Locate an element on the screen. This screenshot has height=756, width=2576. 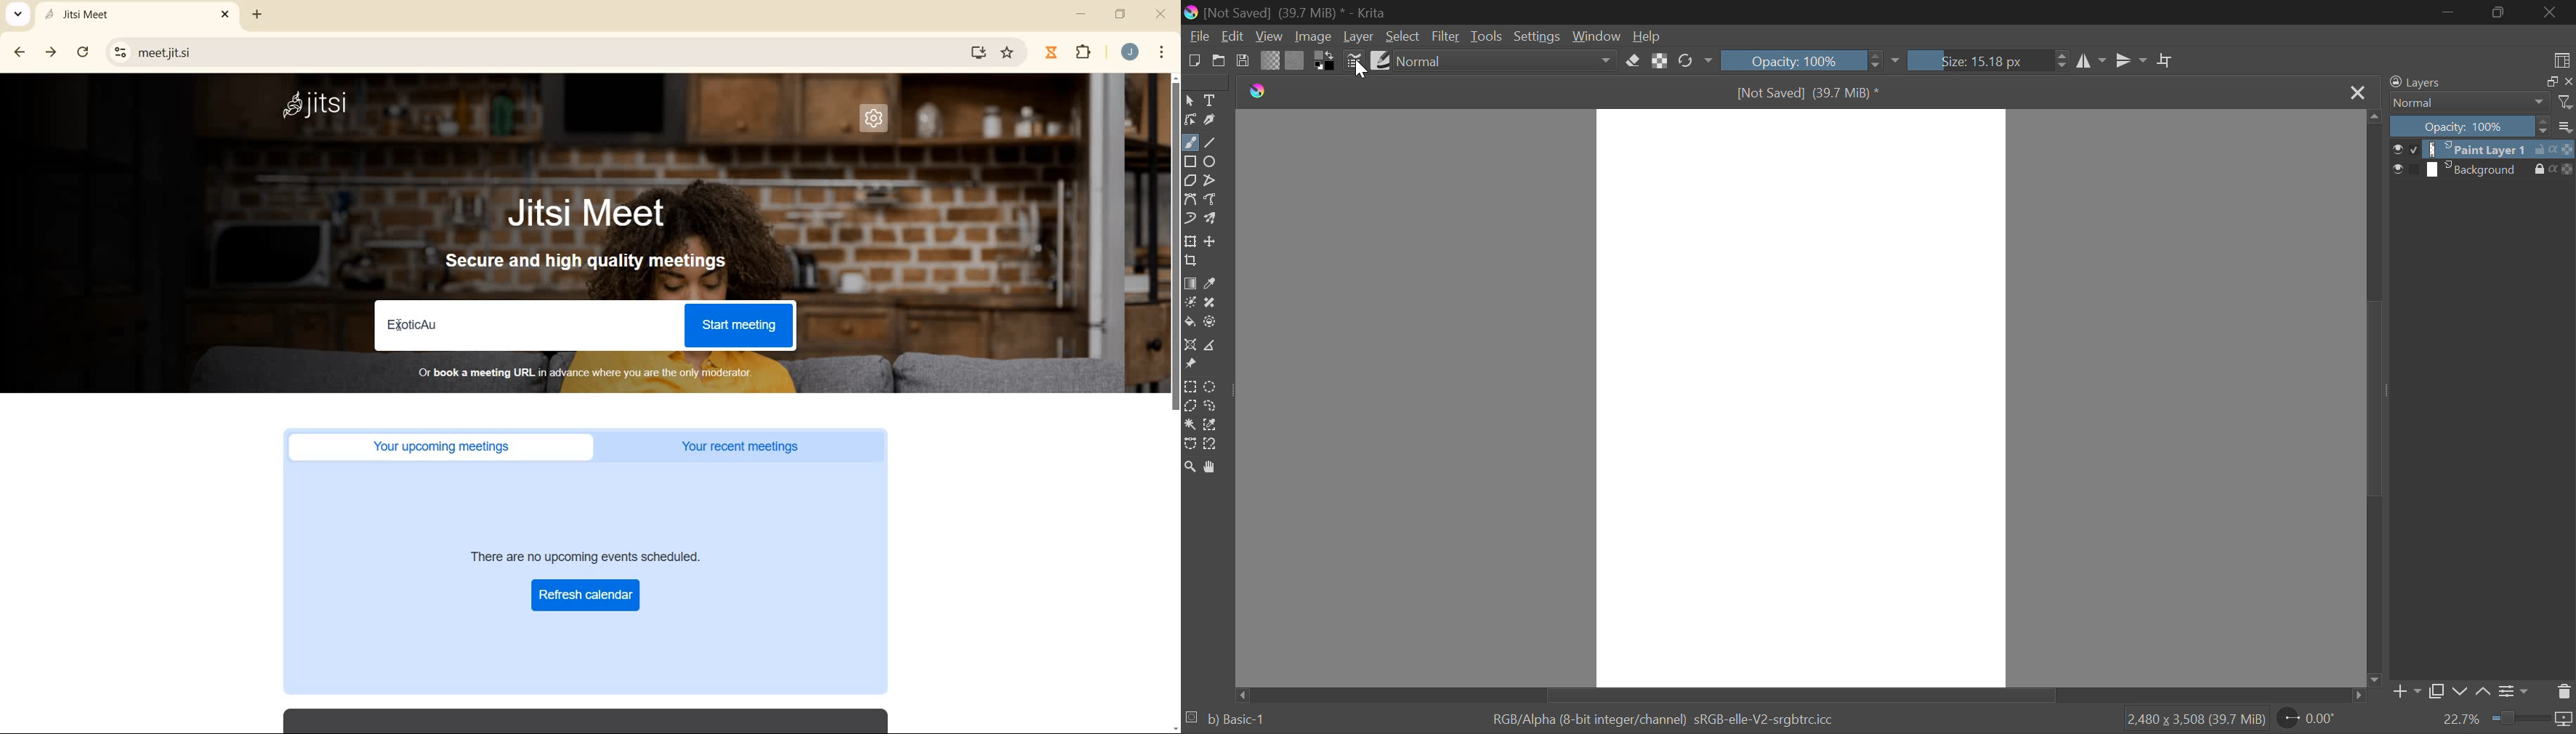
your recent meetings is located at coordinates (754, 445).